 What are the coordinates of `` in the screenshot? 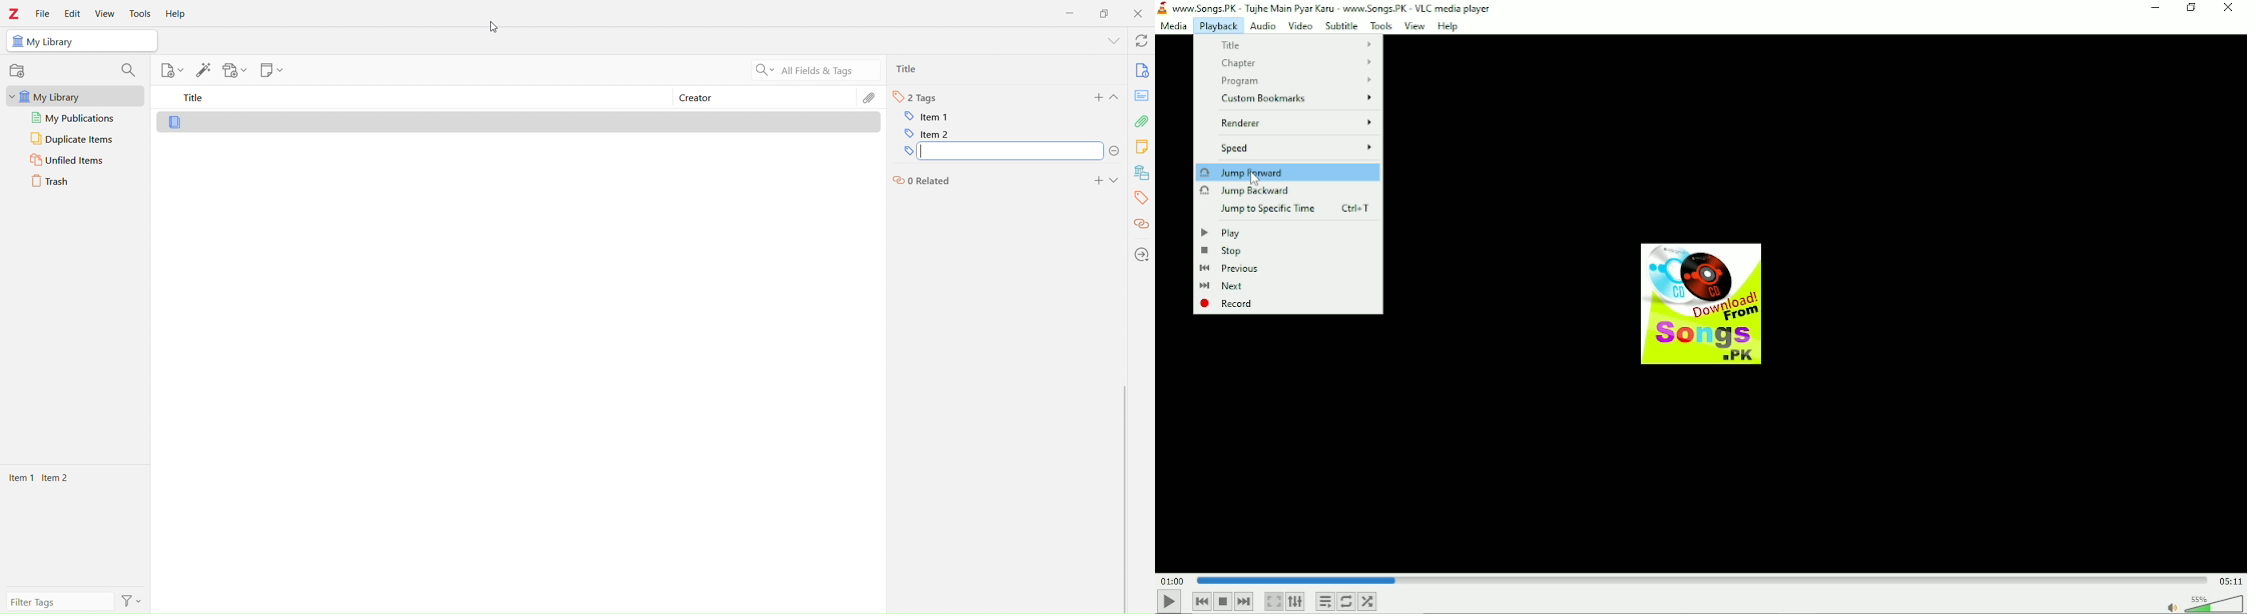 It's located at (141, 14).